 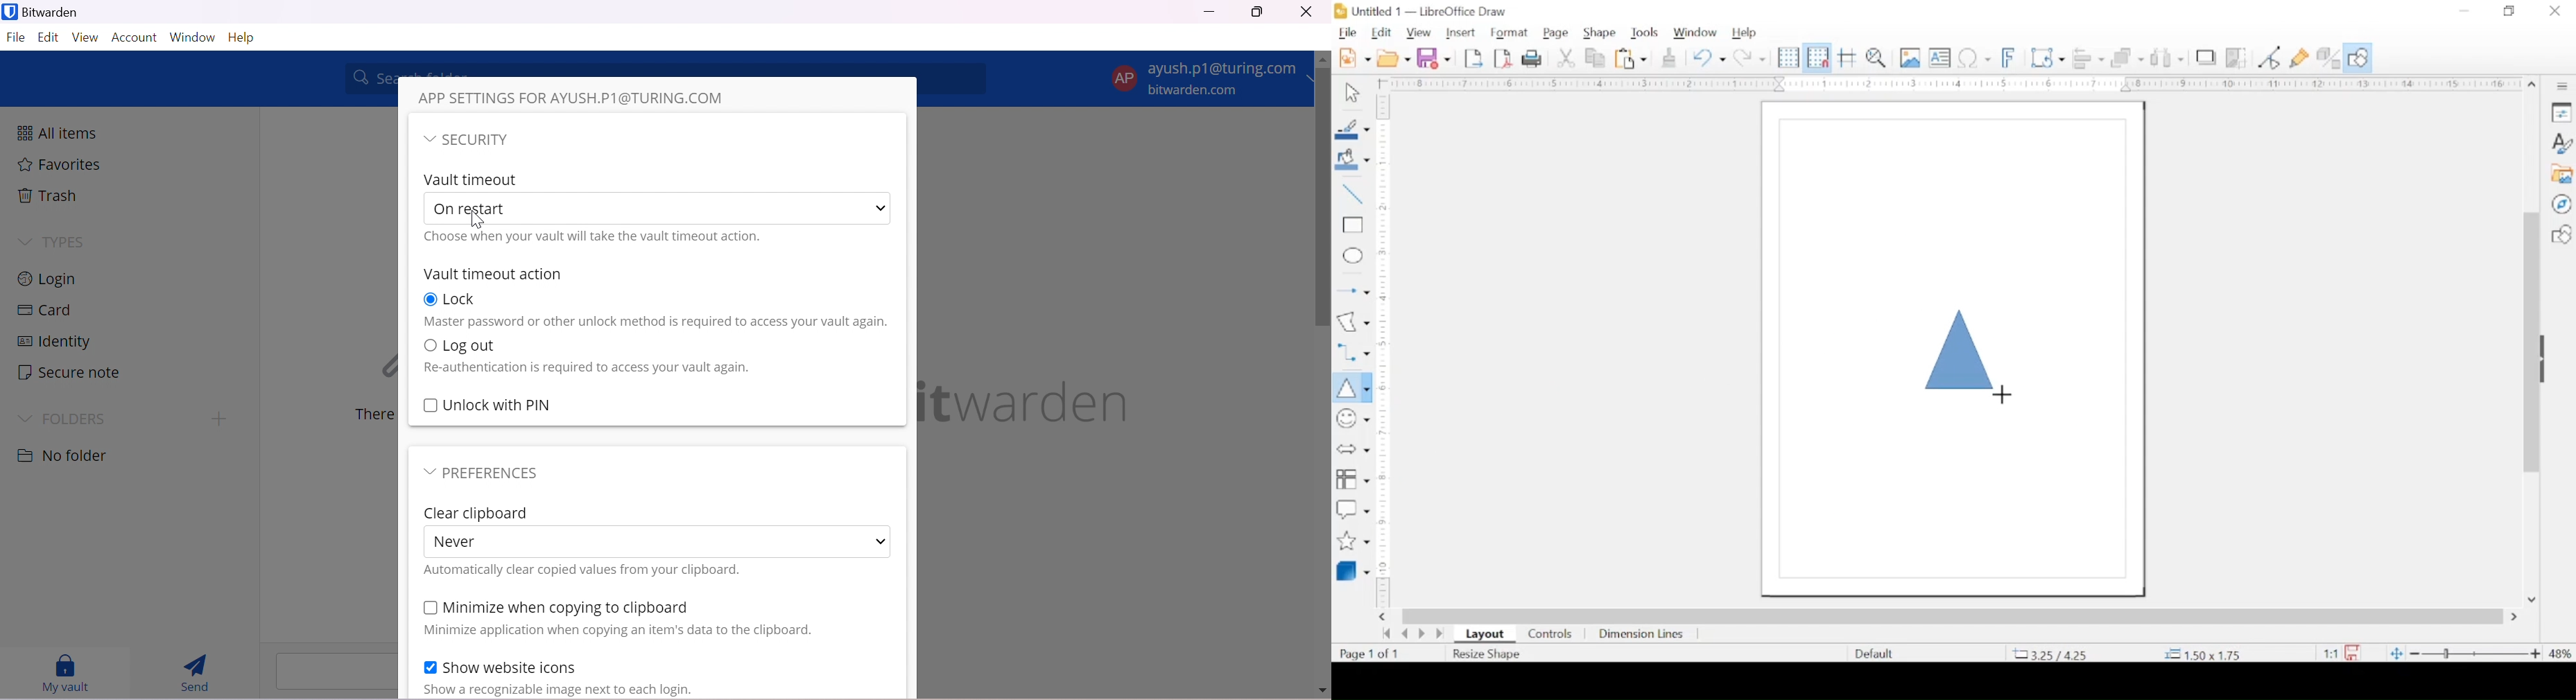 I want to click on move up, so click(x=1323, y=60).